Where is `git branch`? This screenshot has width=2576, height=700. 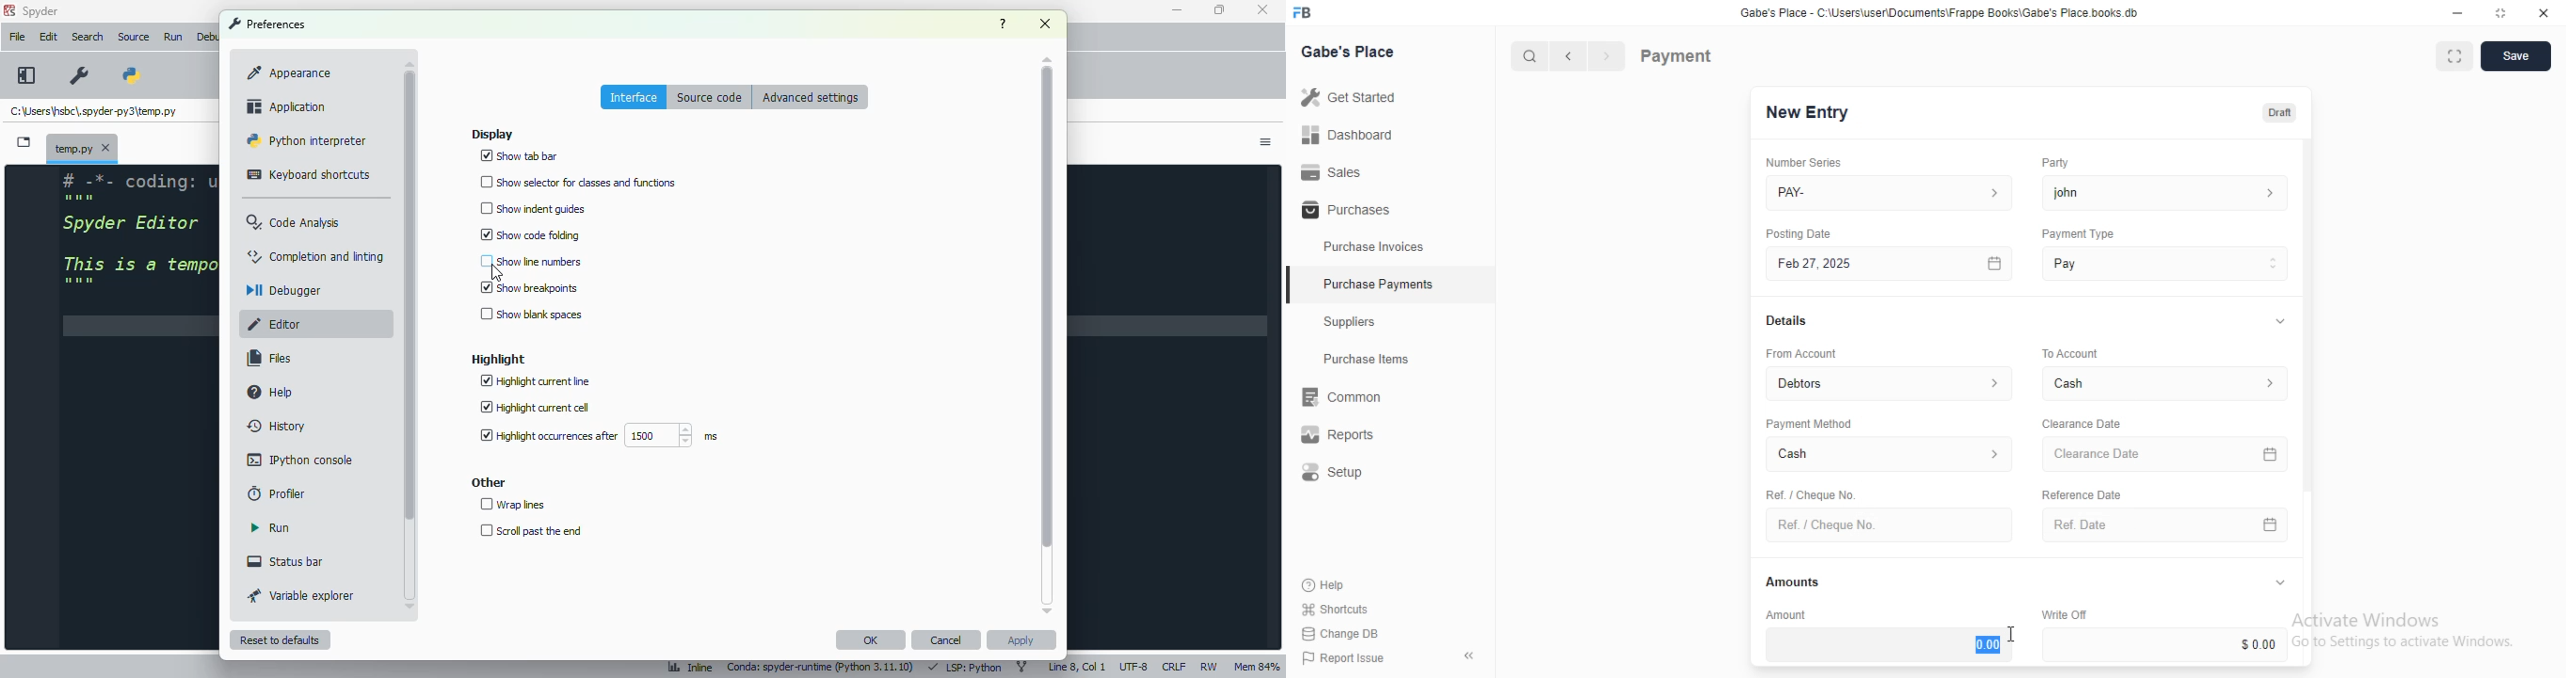
git branch is located at coordinates (1023, 667).